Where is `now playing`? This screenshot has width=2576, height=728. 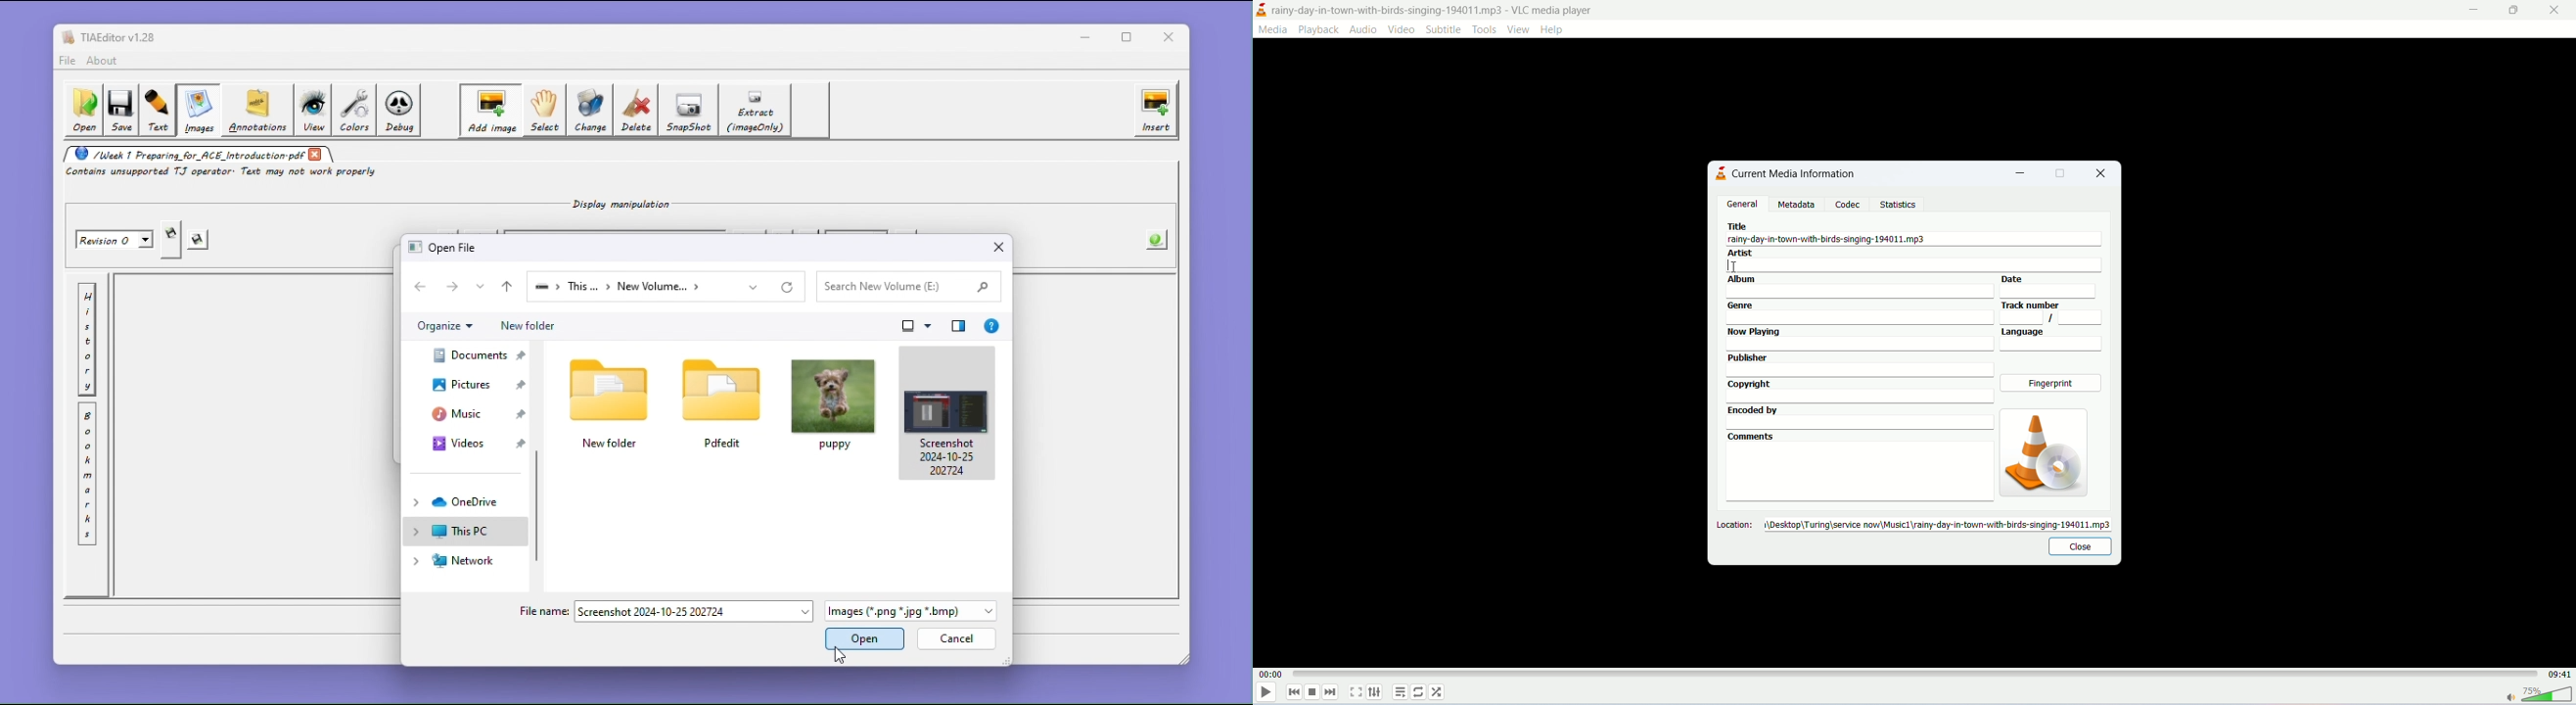 now playing is located at coordinates (1860, 339).